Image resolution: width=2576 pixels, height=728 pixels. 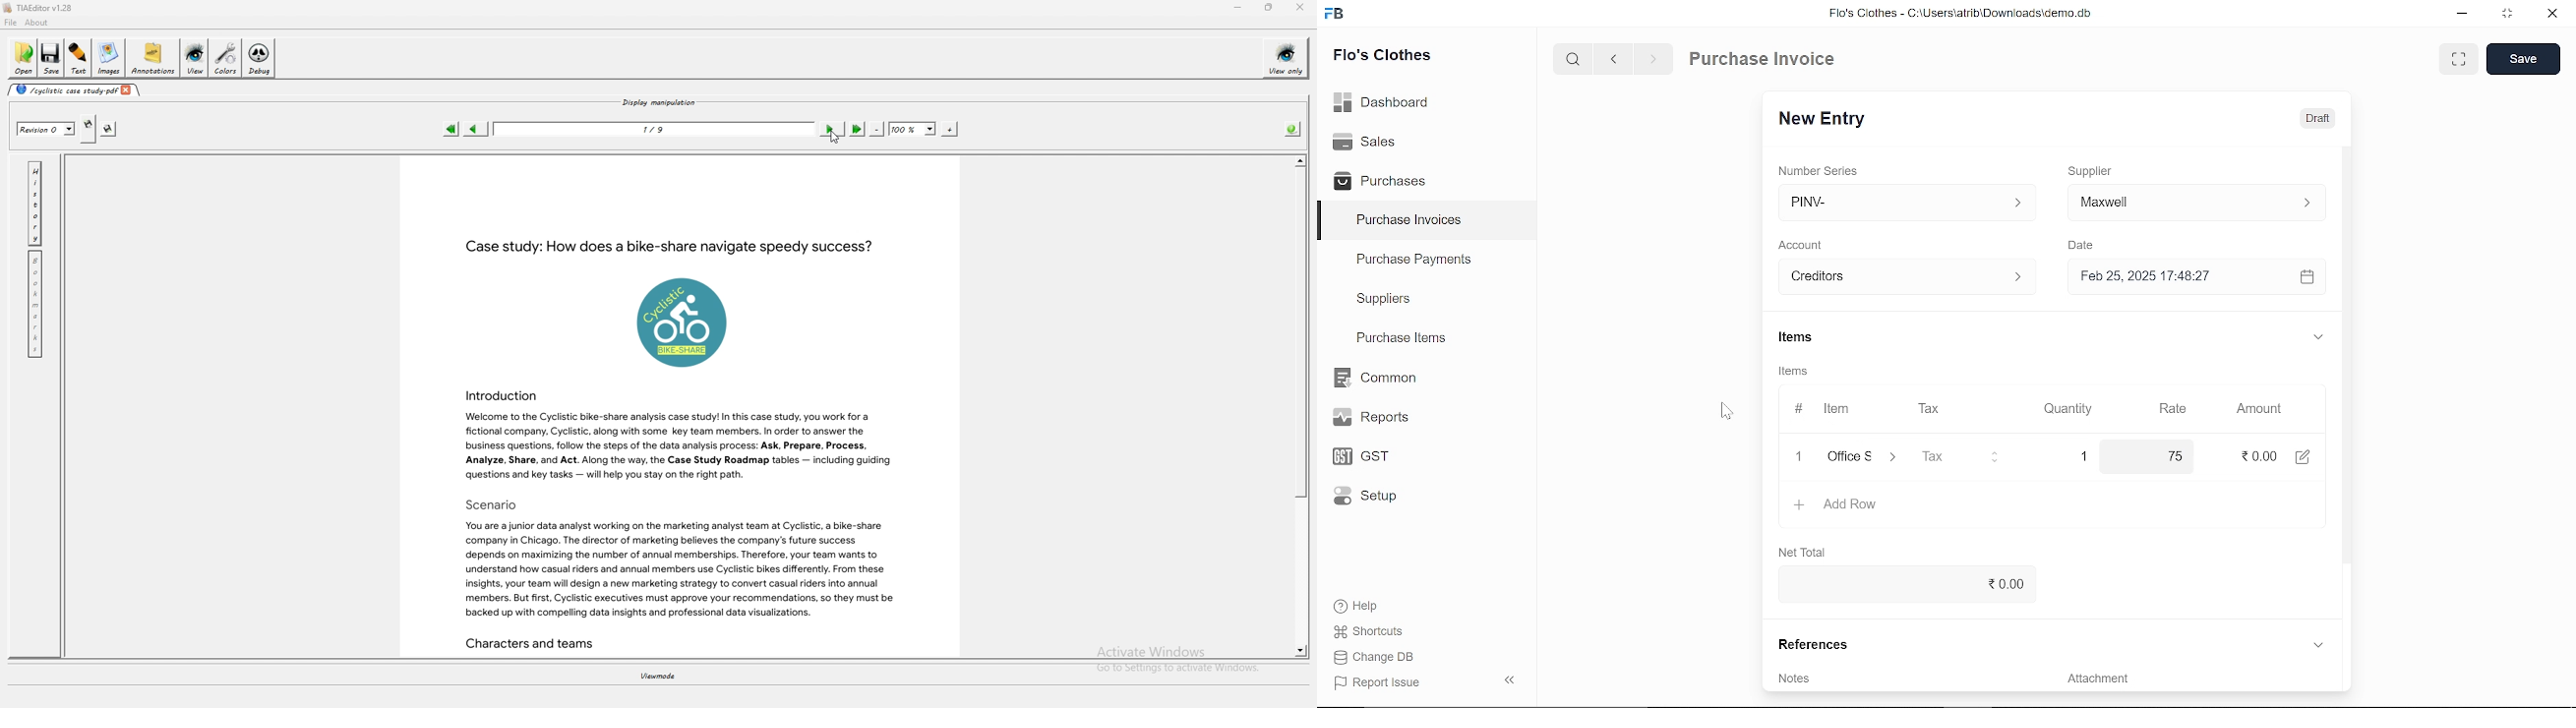 What do you see at coordinates (2096, 681) in the screenshot?
I see `‘Attachment` at bounding box center [2096, 681].